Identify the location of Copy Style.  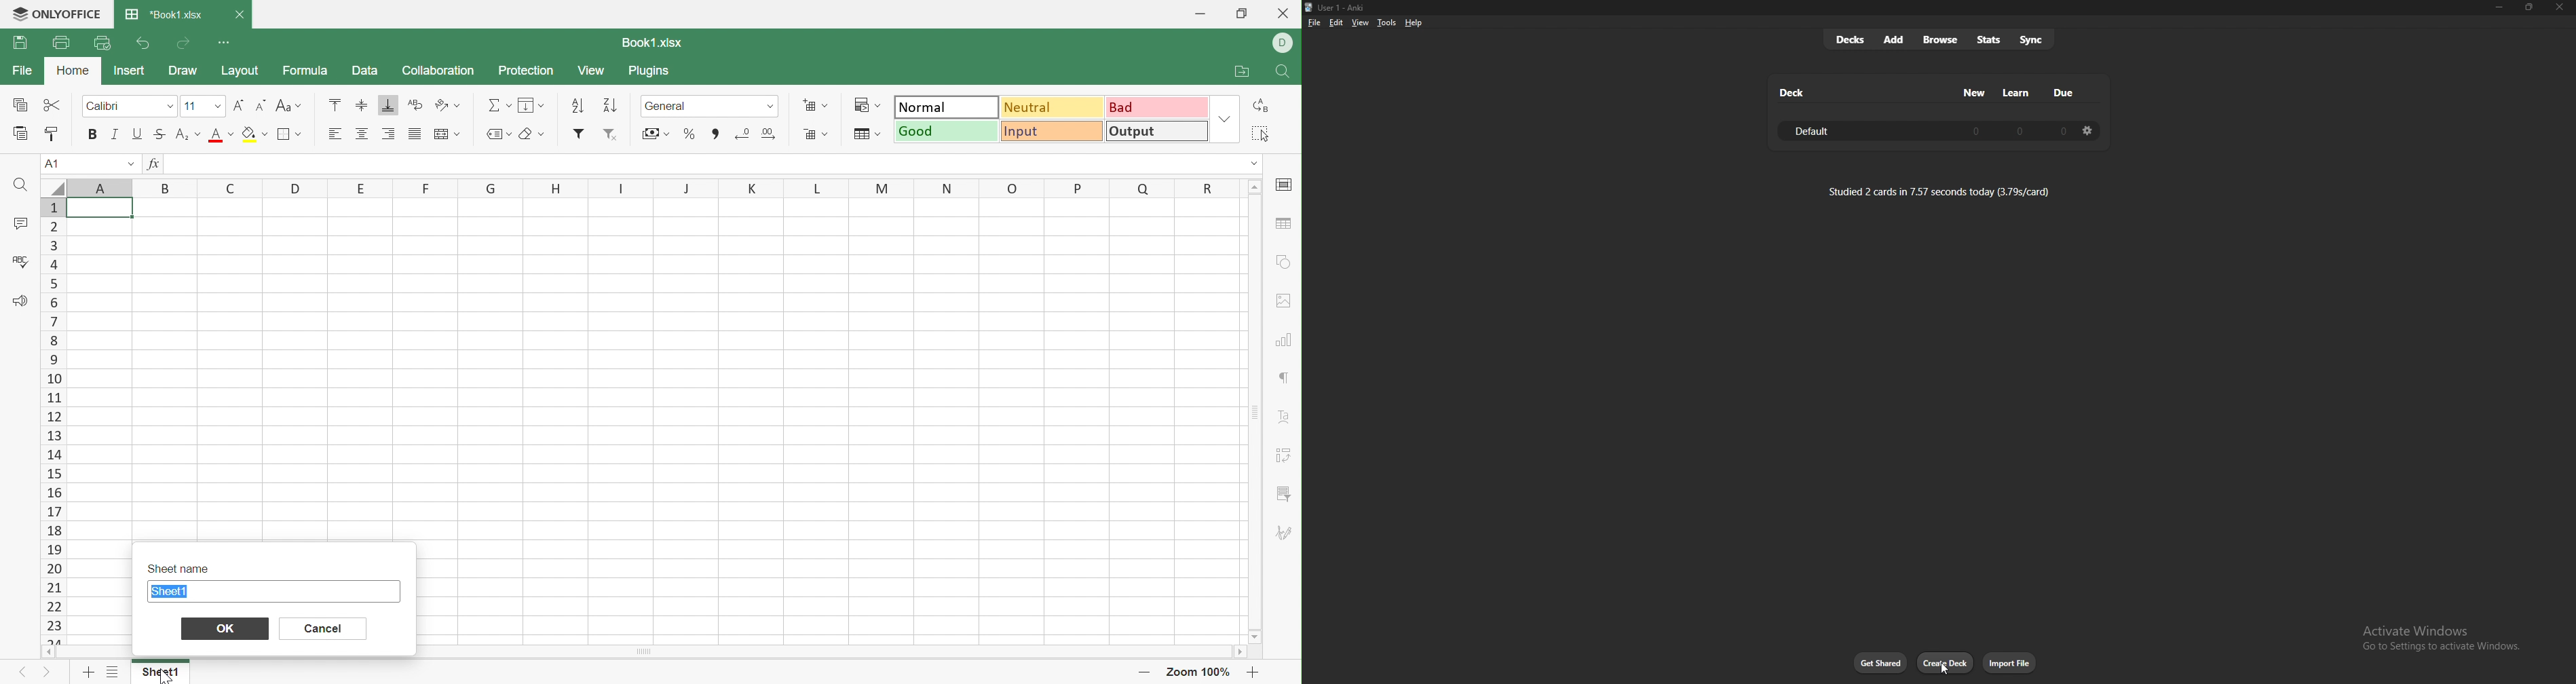
(53, 132).